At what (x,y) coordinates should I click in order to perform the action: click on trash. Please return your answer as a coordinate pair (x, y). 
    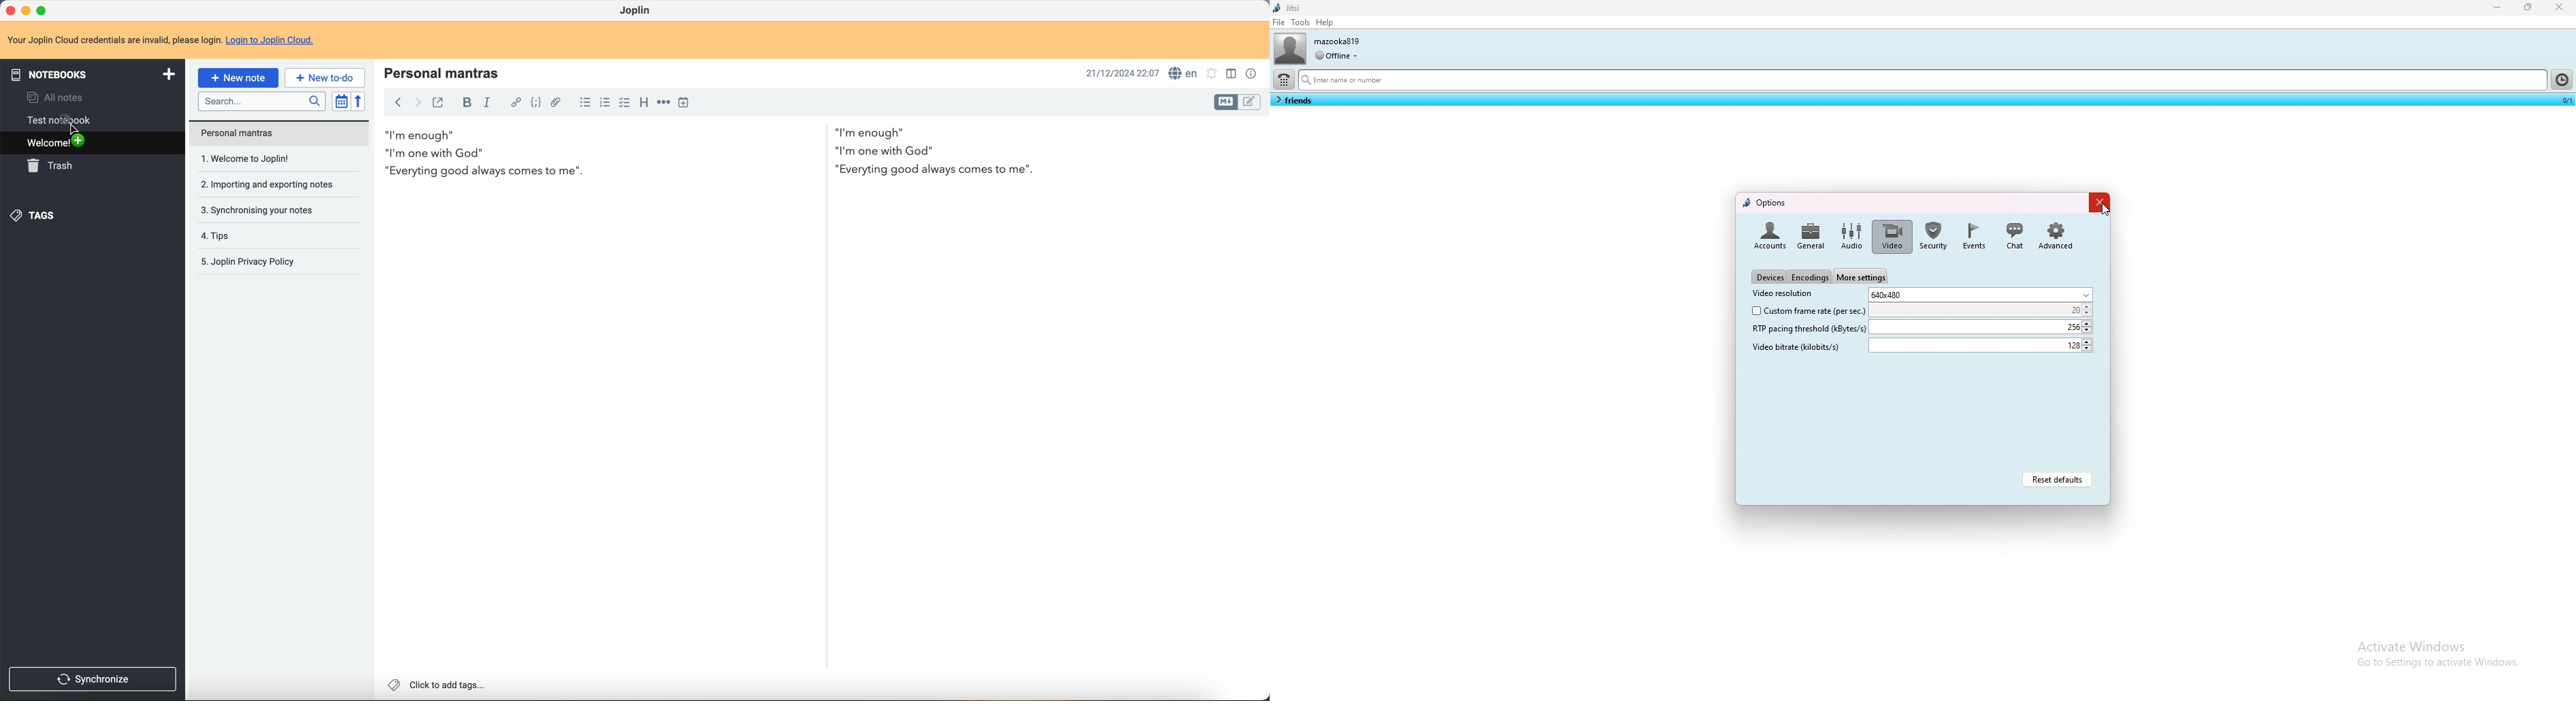
    Looking at the image, I should click on (51, 166).